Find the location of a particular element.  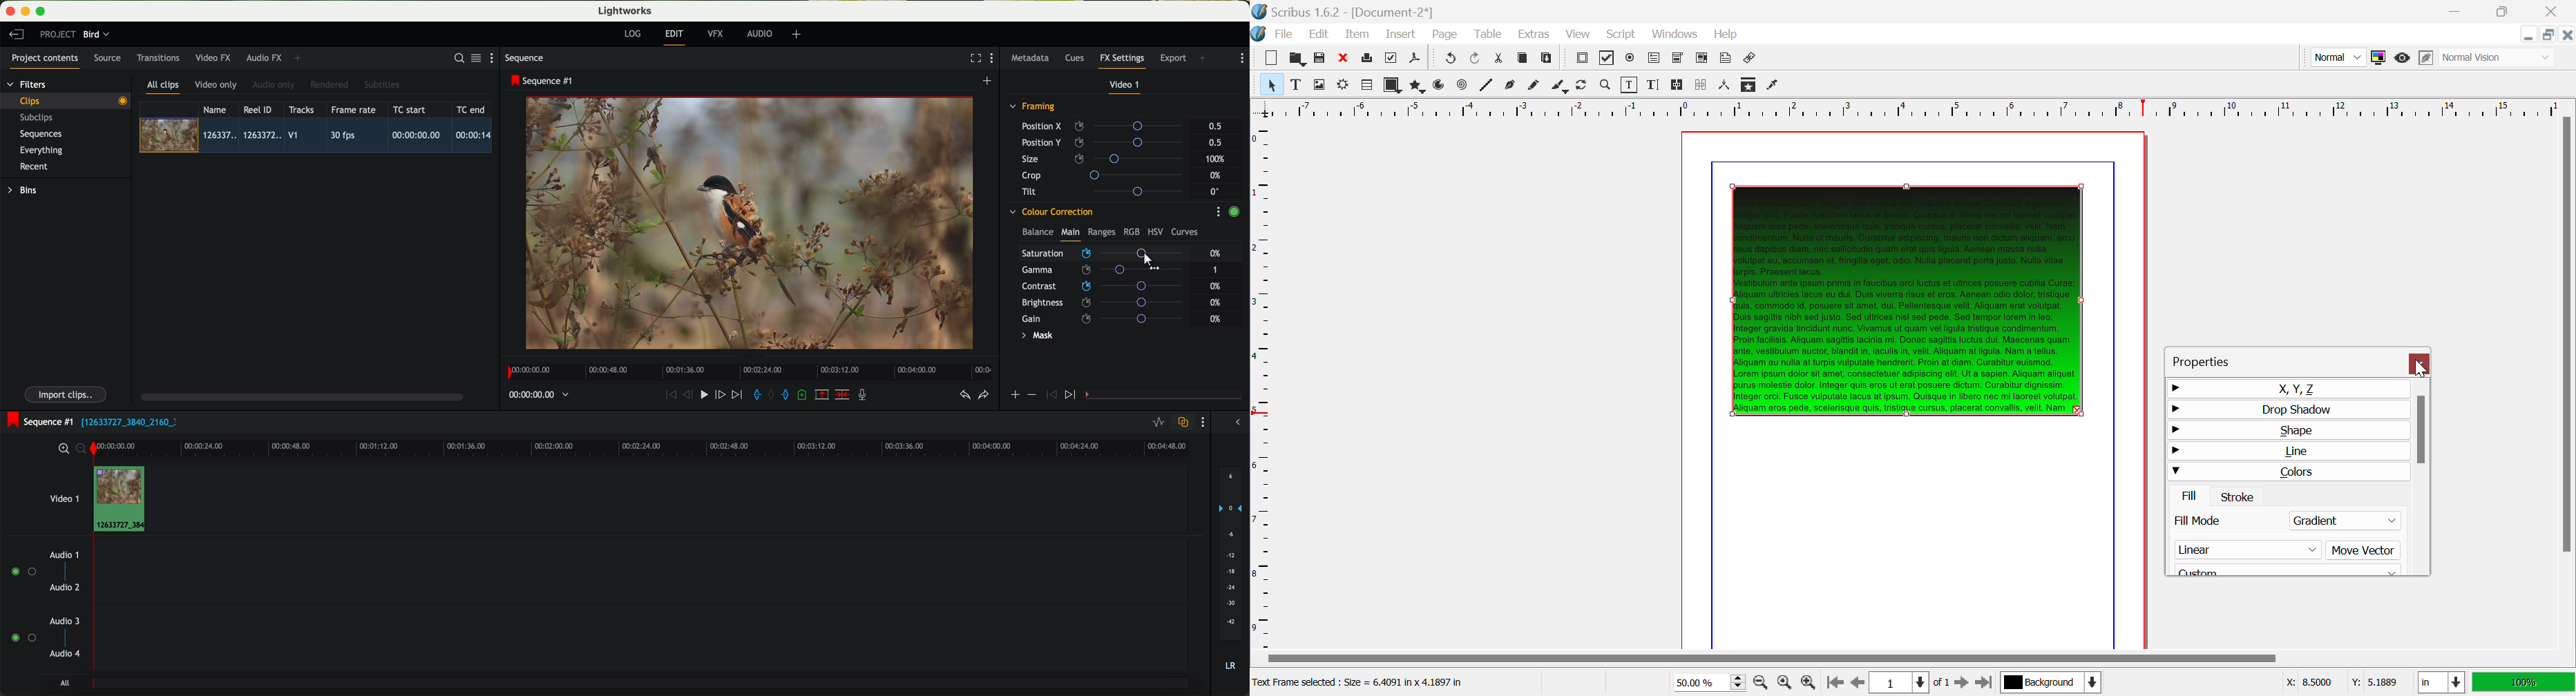

Save is located at coordinates (1319, 58).